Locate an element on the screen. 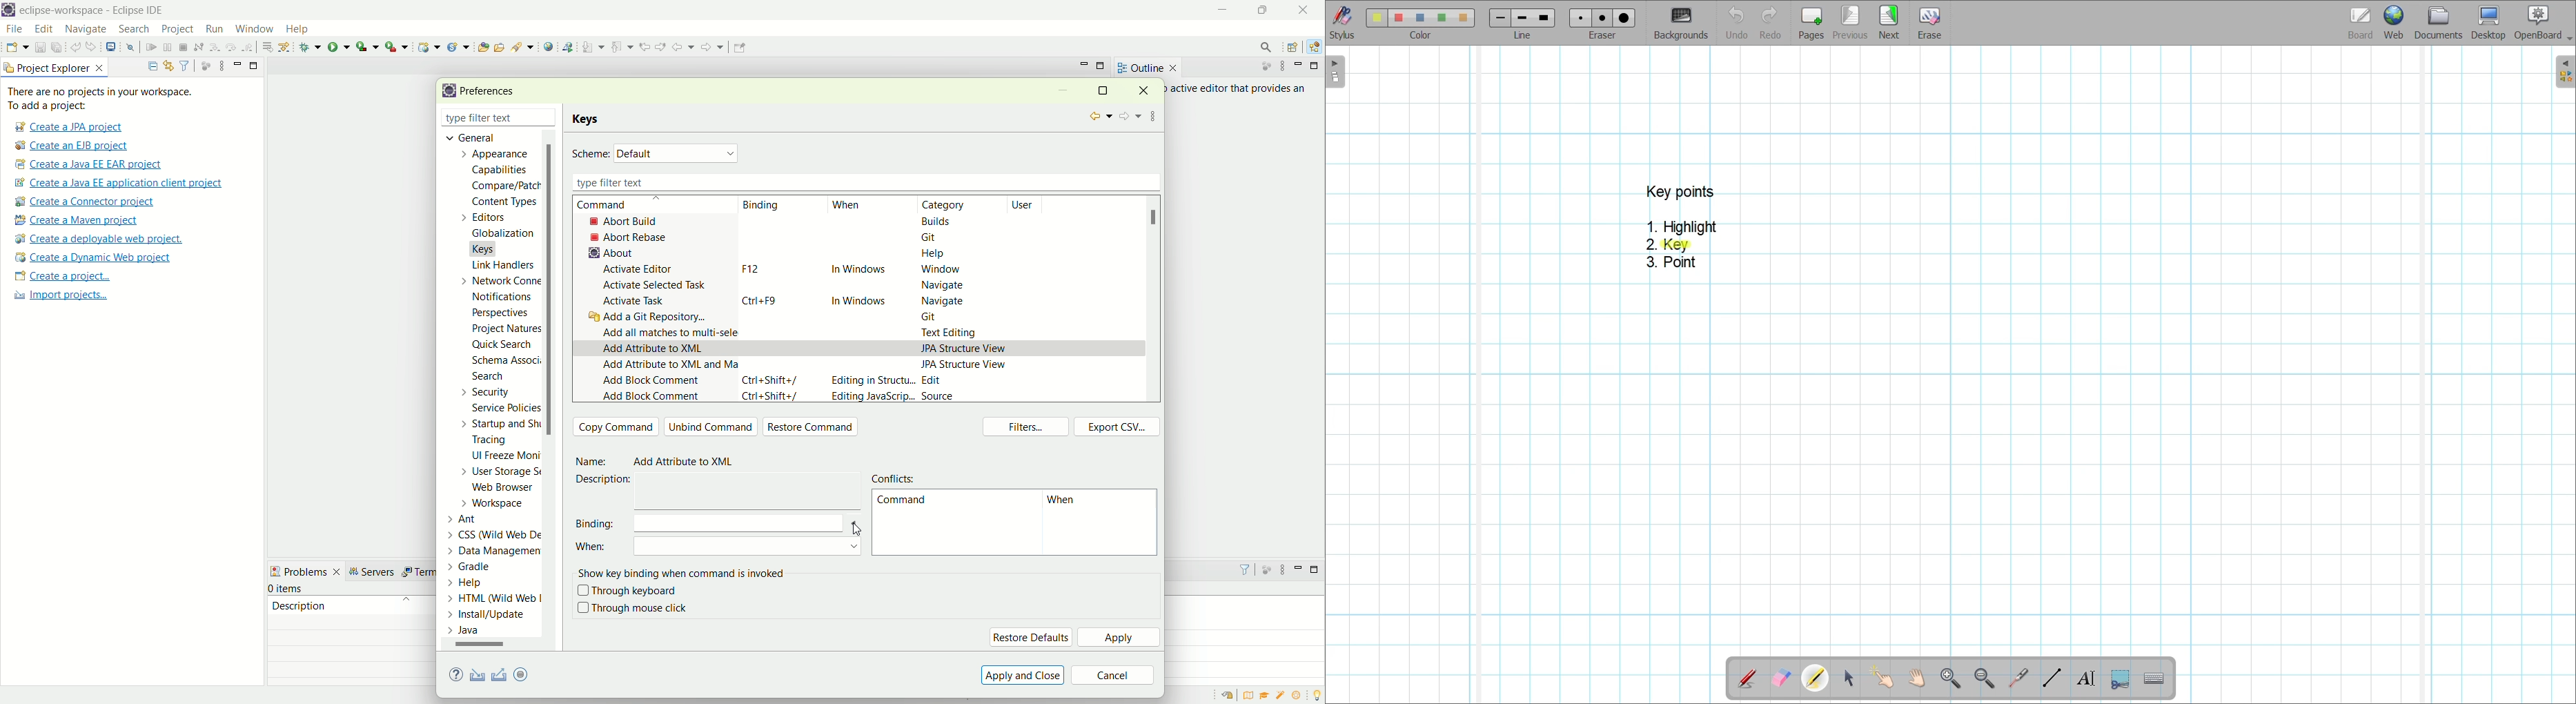 The width and height of the screenshot is (2576, 728). add block comment is located at coordinates (651, 382).